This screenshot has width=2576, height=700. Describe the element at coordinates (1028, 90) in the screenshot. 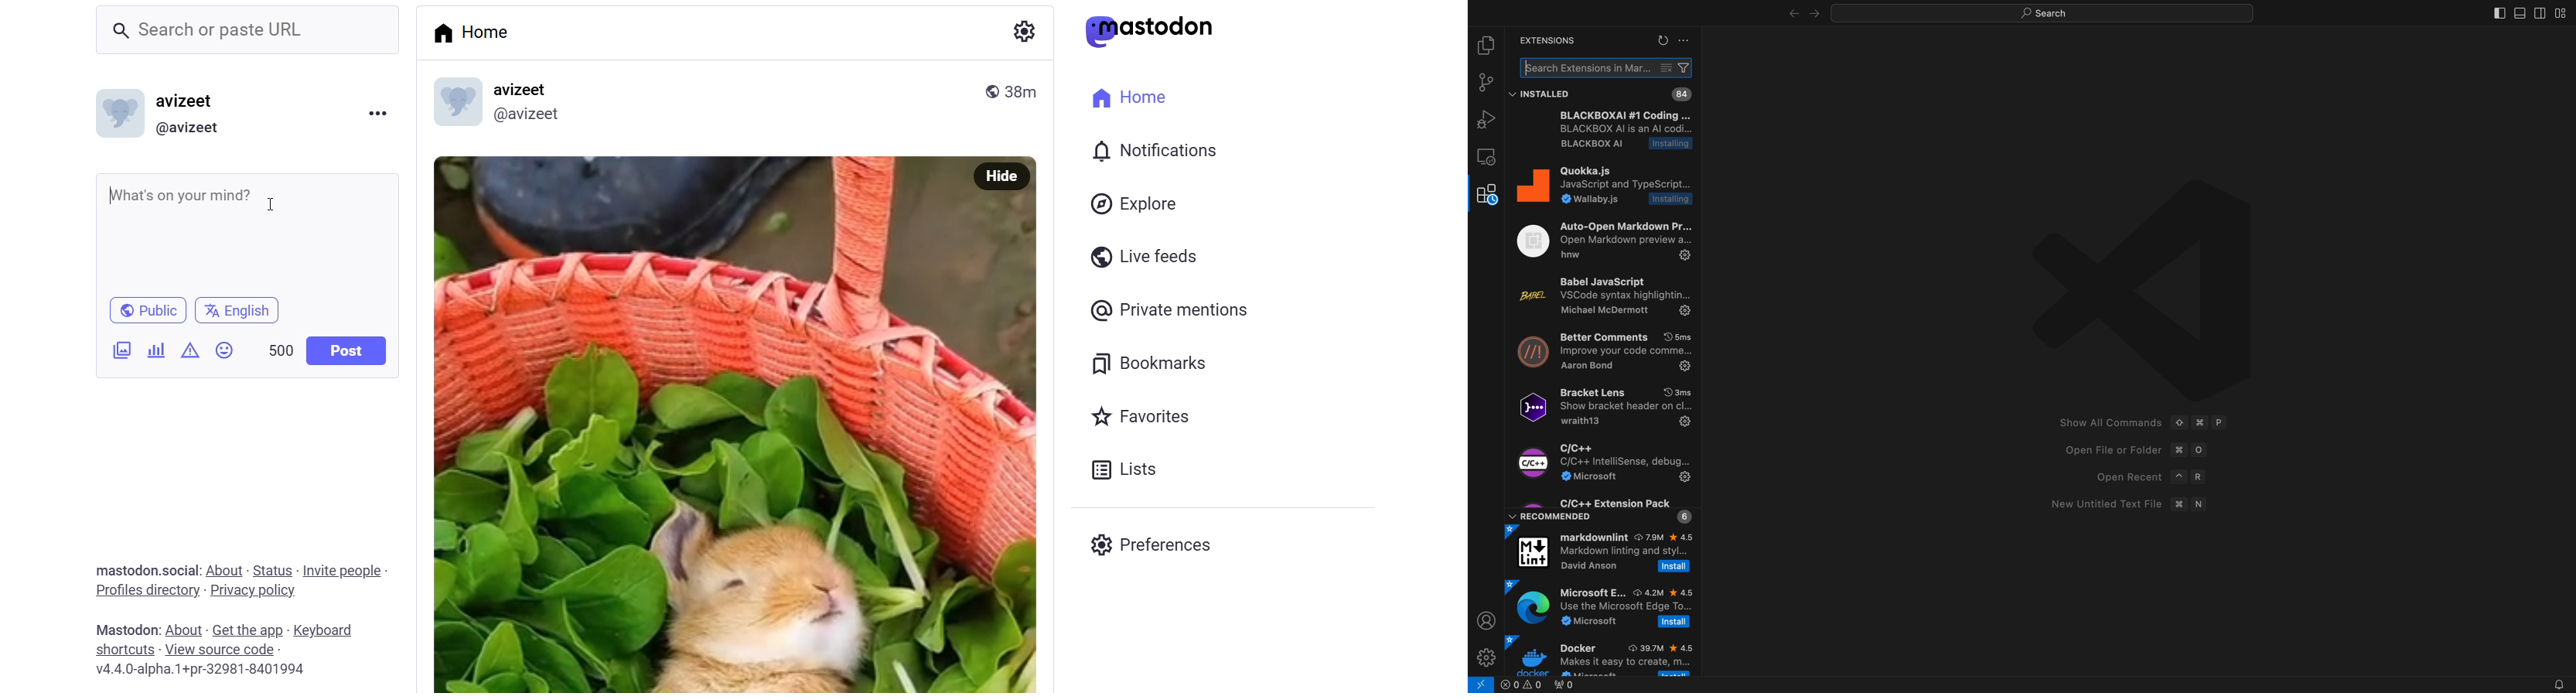

I see `38m` at that location.